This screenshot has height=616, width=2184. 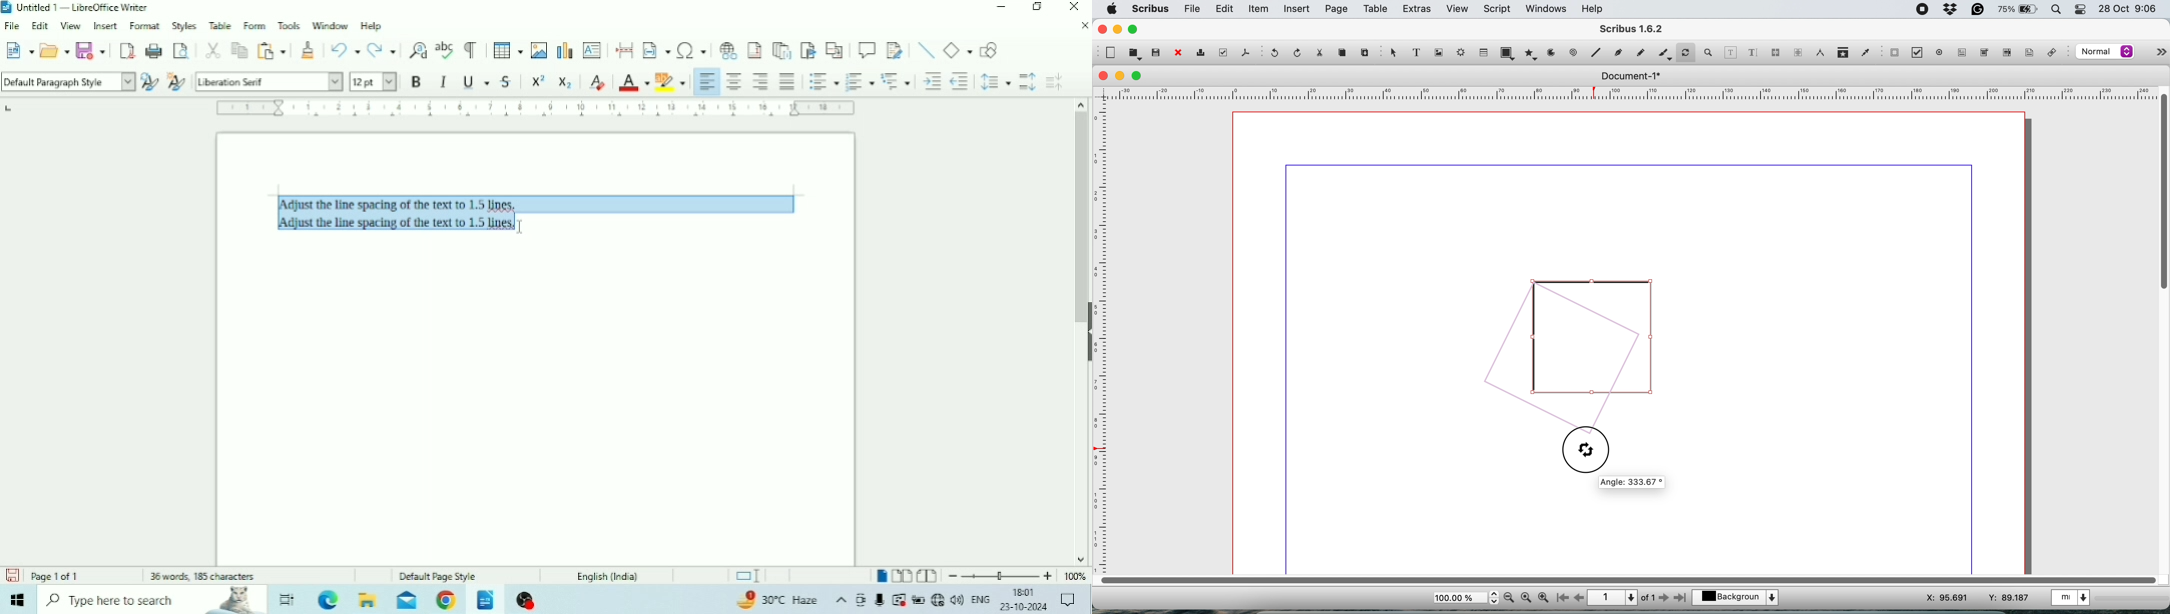 What do you see at coordinates (933, 82) in the screenshot?
I see `Increase Indent` at bounding box center [933, 82].